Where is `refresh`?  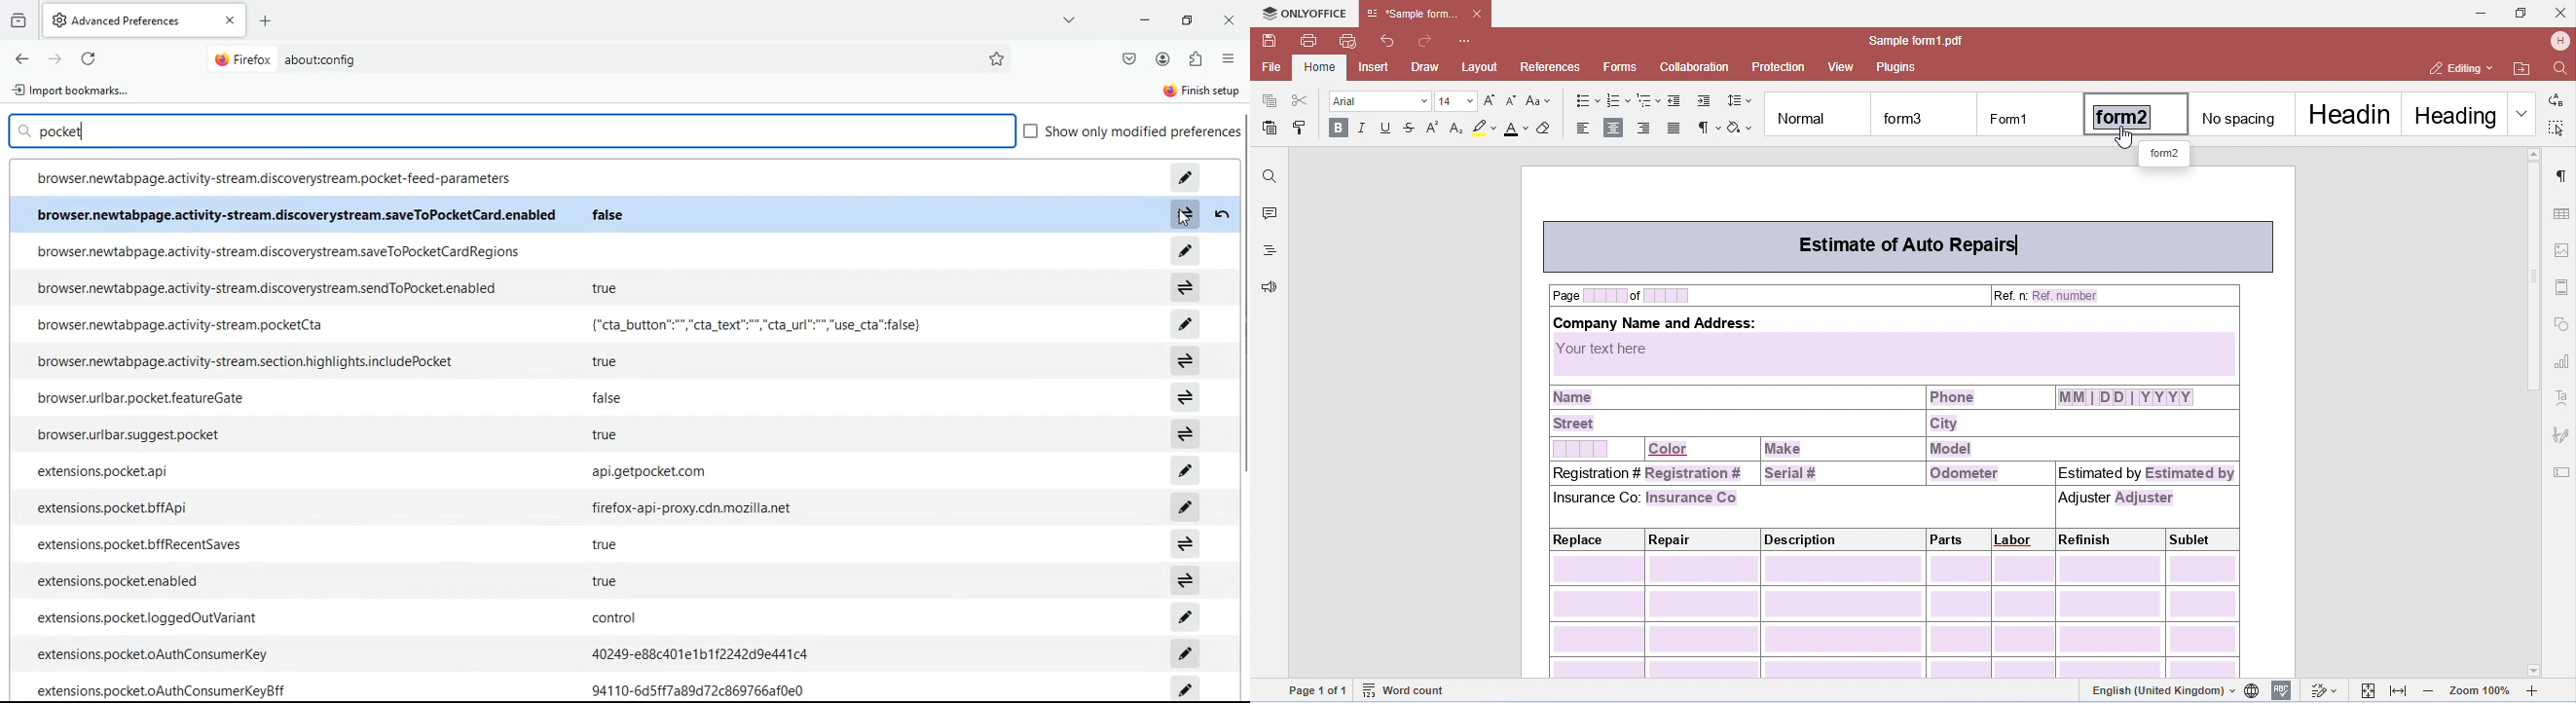
refresh is located at coordinates (91, 60).